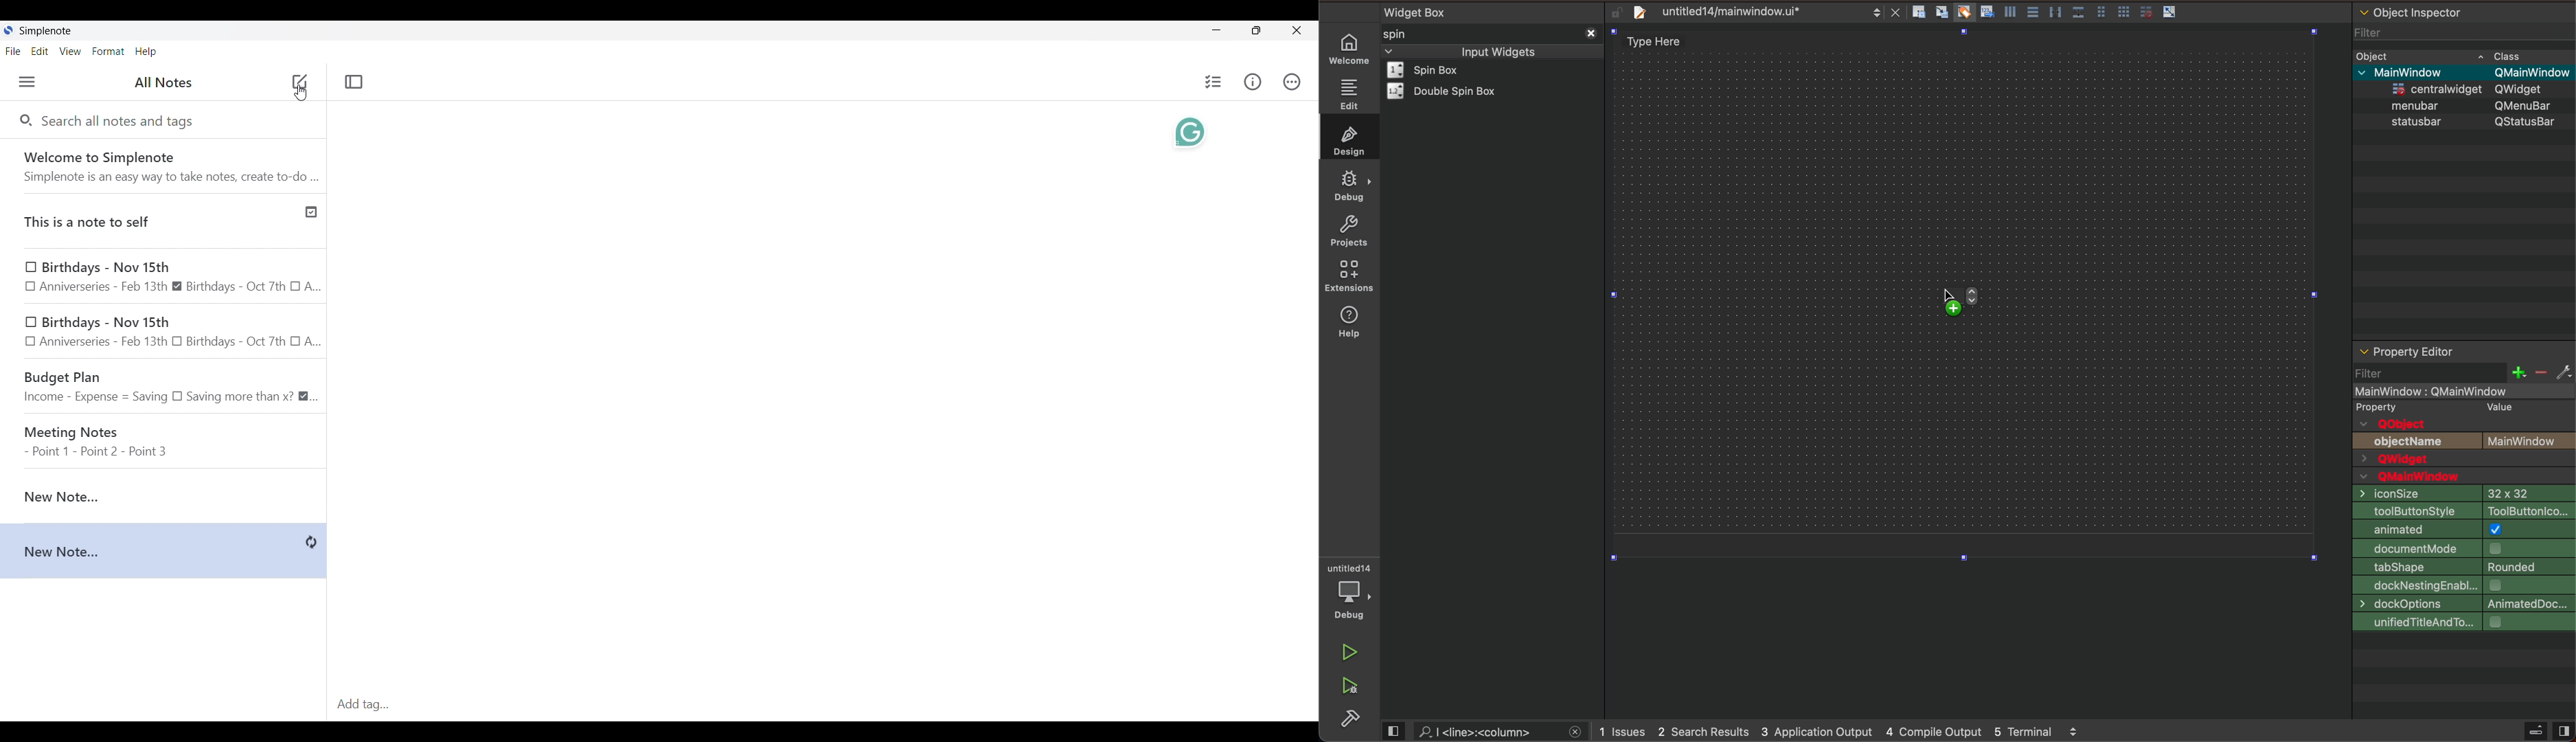  What do you see at coordinates (354, 82) in the screenshot?
I see `Toggle focus mode` at bounding box center [354, 82].